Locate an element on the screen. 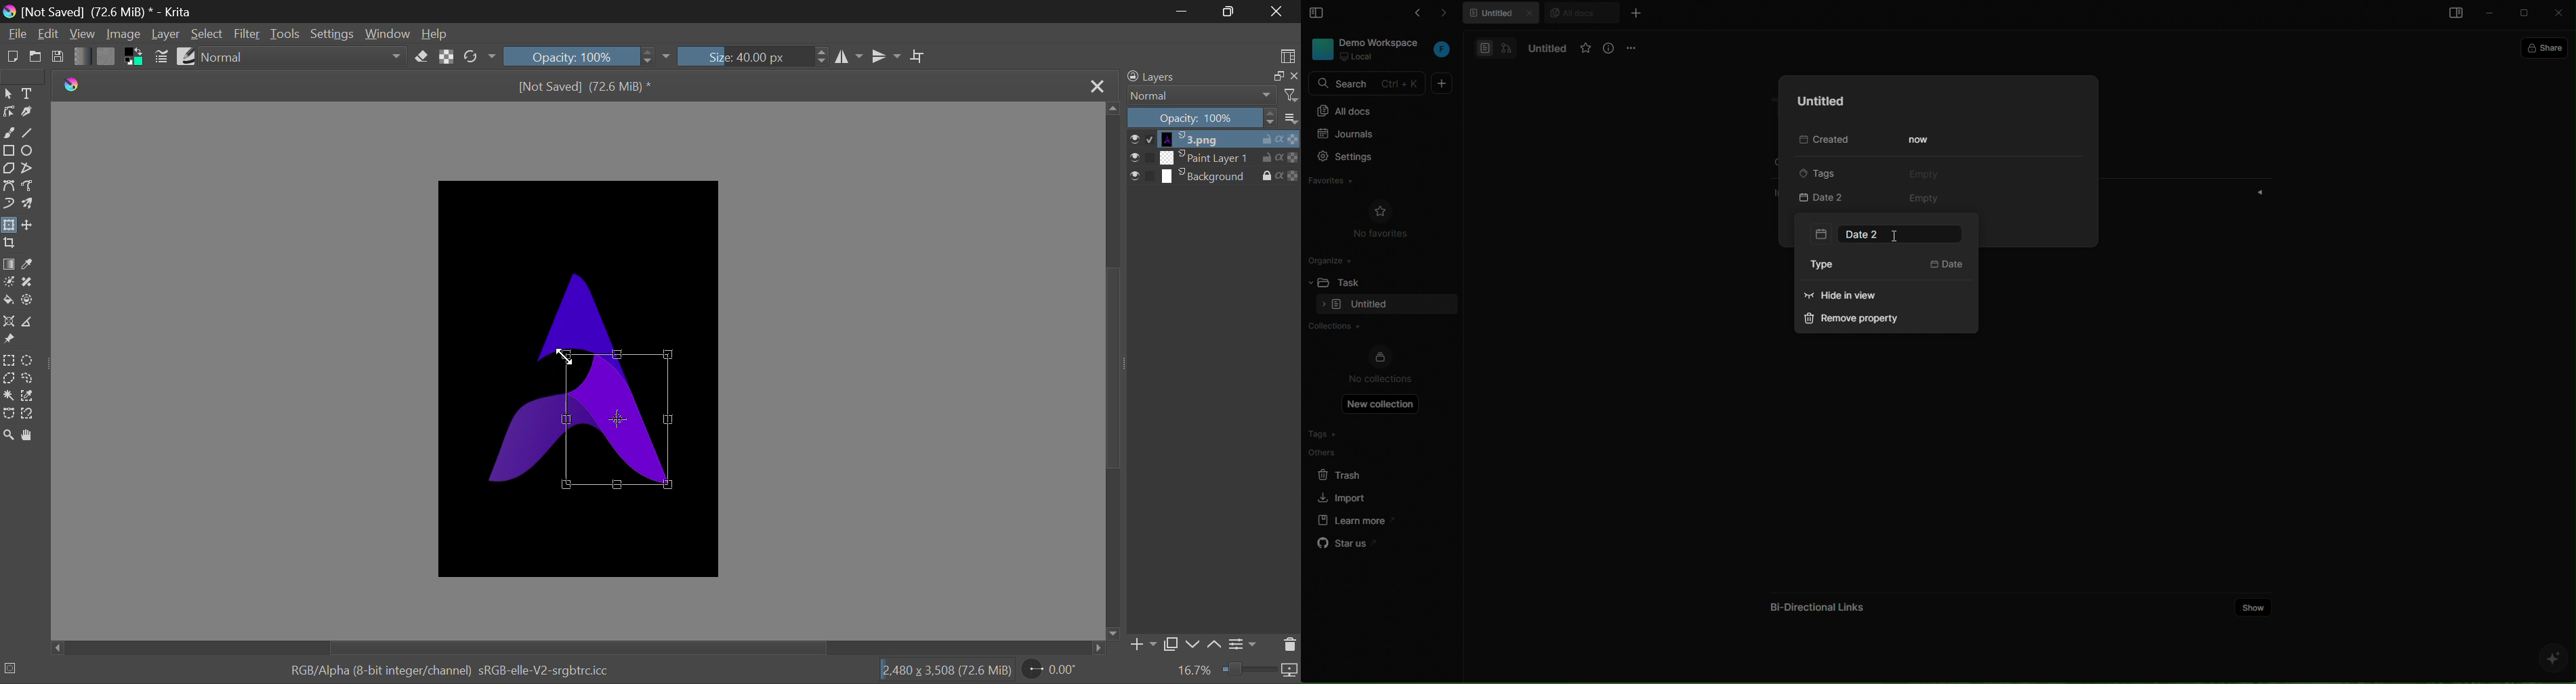  Move Layers is located at coordinates (29, 226).